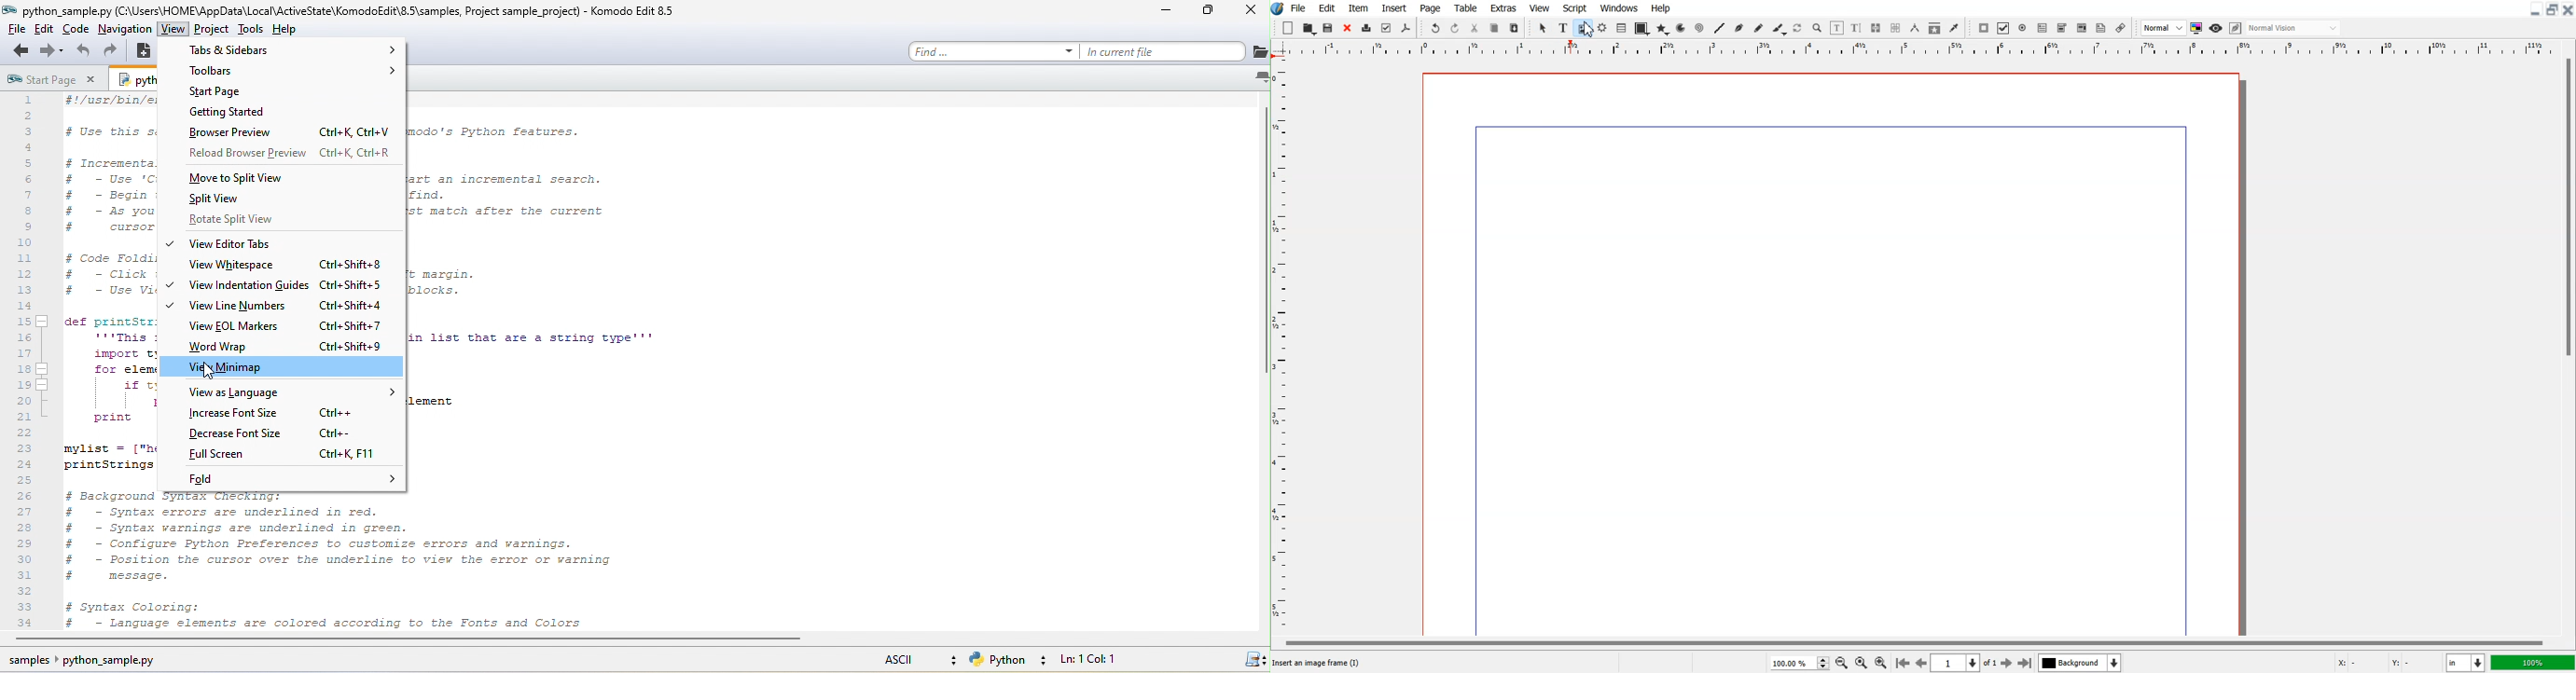 Image resolution: width=2576 pixels, height=700 pixels. What do you see at coordinates (1278, 9) in the screenshot?
I see `Logo` at bounding box center [1278, 9].